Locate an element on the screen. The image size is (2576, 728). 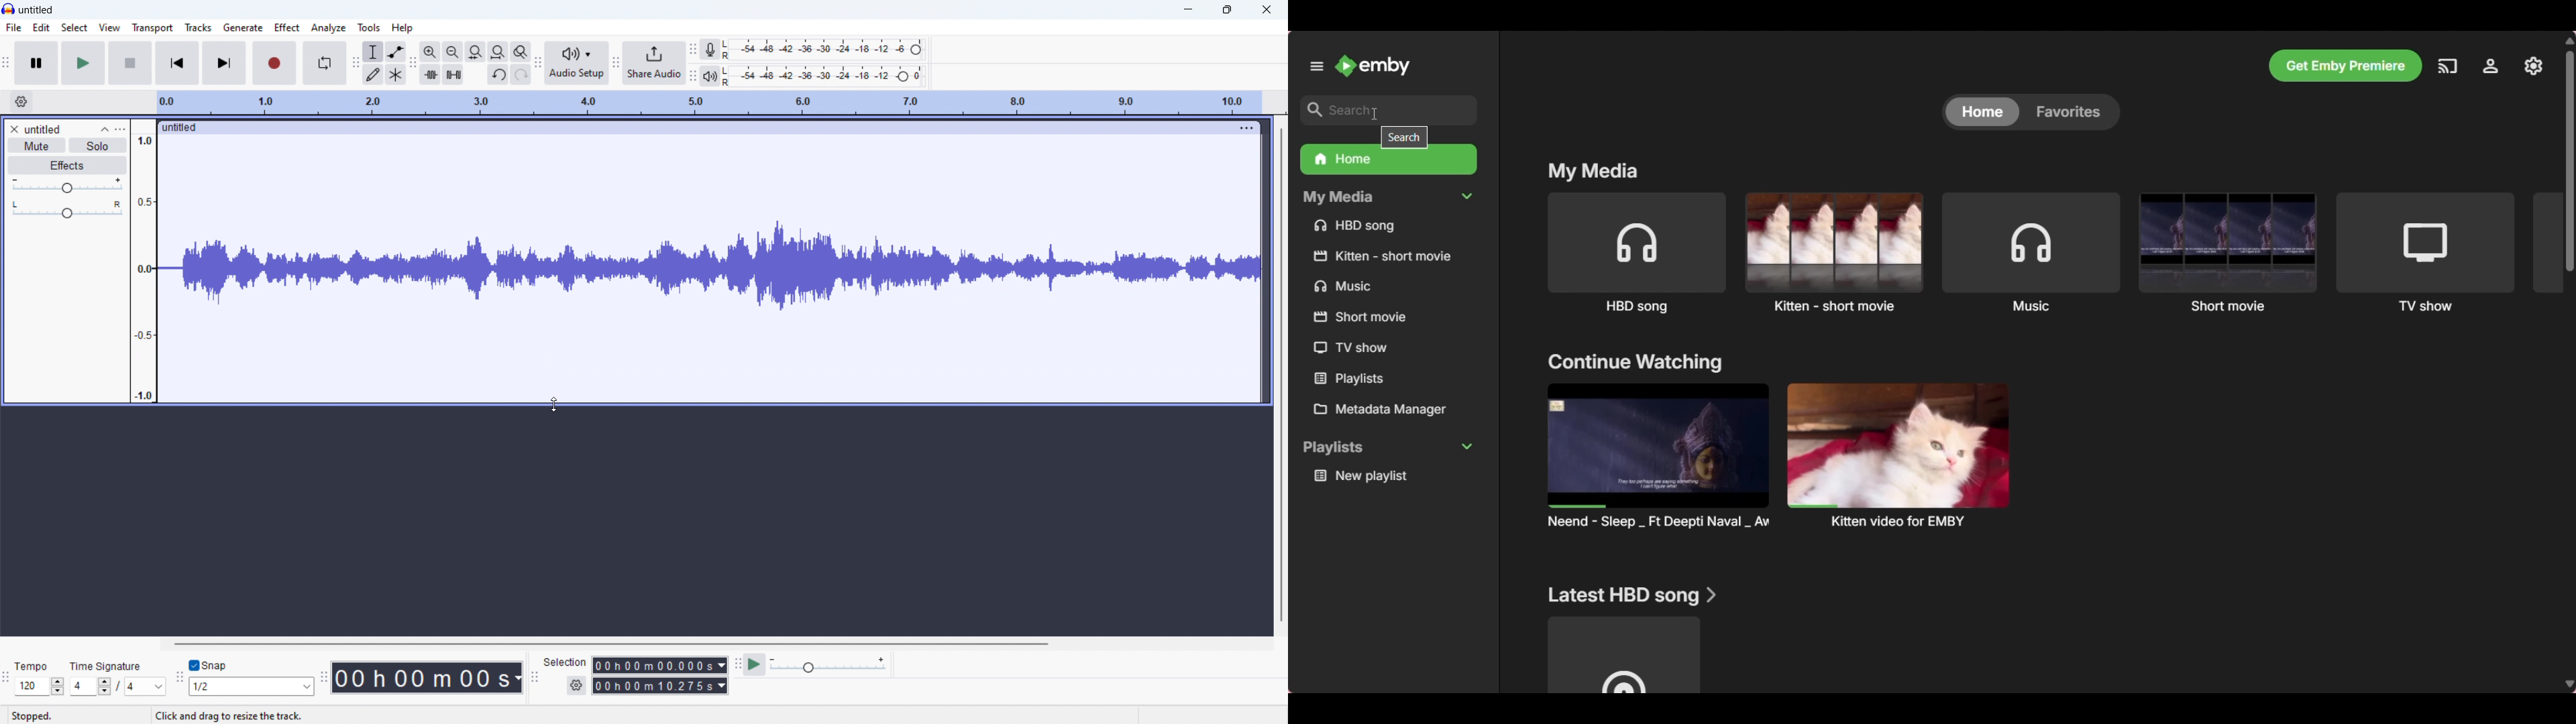
generate is located at coordinates (242, 27).